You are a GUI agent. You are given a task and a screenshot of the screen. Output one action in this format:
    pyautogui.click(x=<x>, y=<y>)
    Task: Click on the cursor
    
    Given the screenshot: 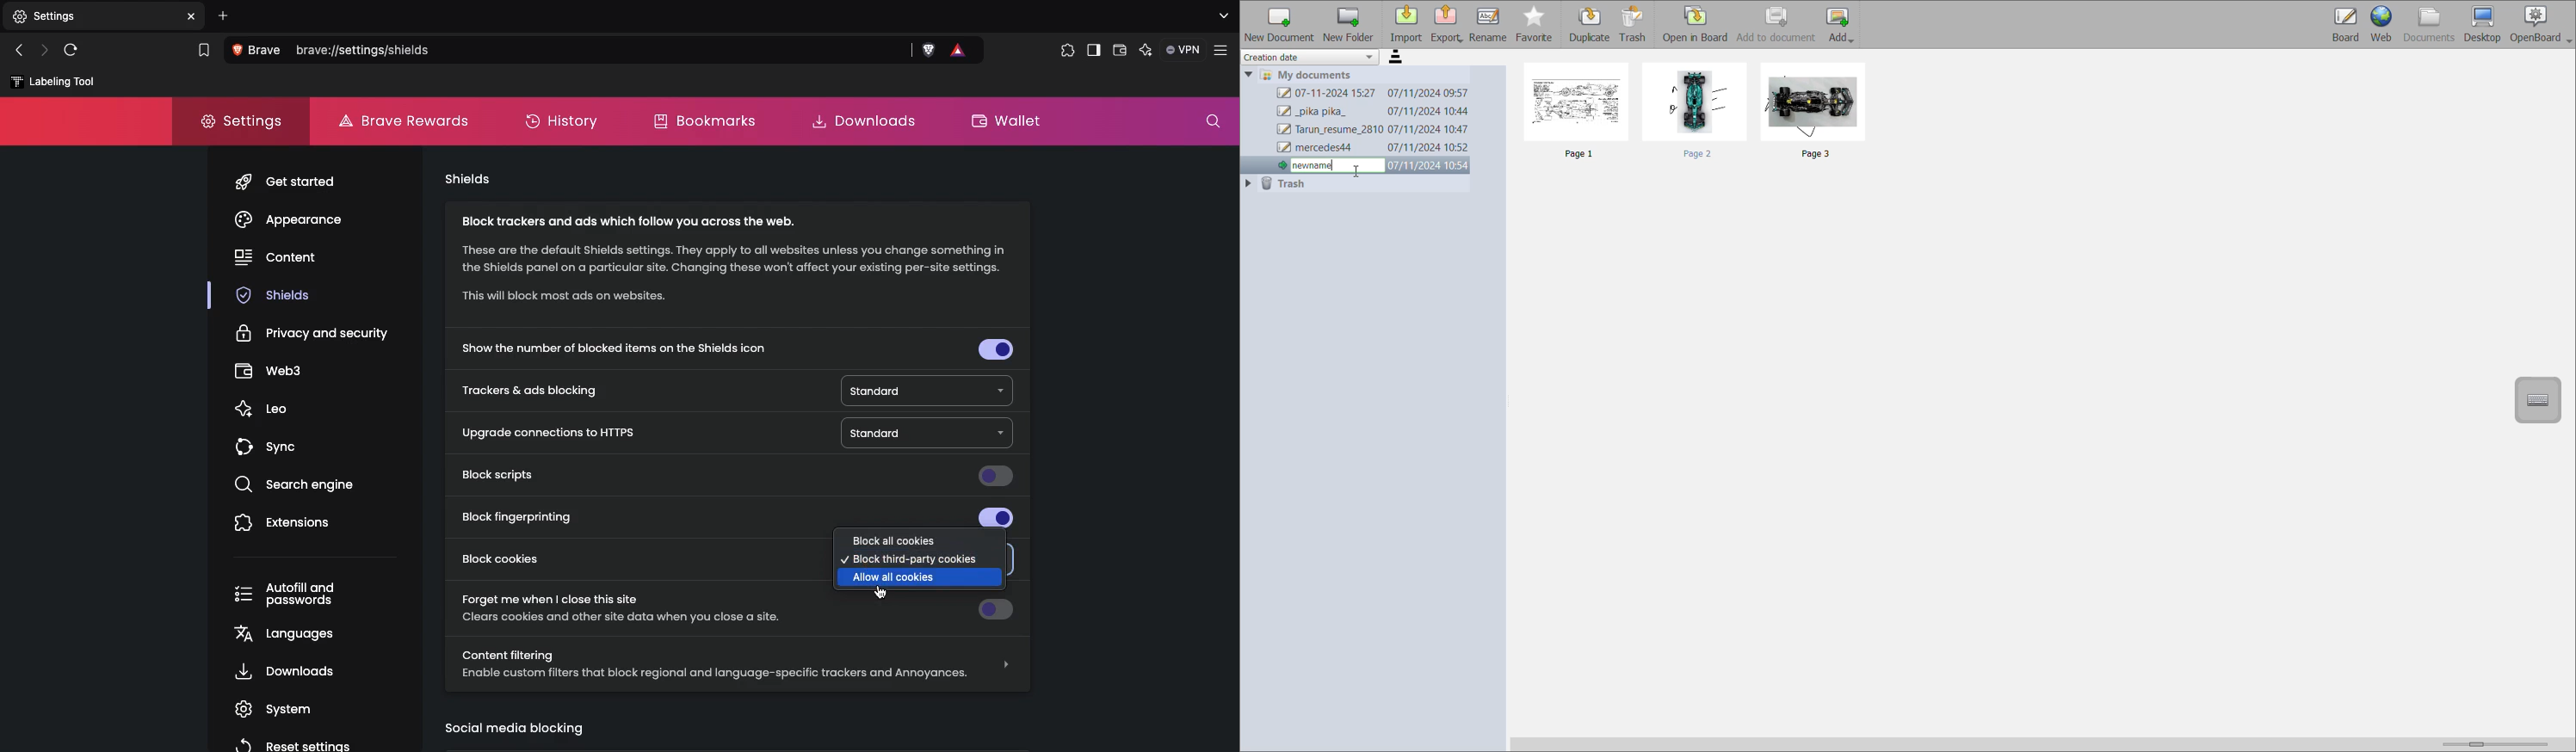 What is the action you would take?
    pyautogui.click(x=1356, y=172)
    